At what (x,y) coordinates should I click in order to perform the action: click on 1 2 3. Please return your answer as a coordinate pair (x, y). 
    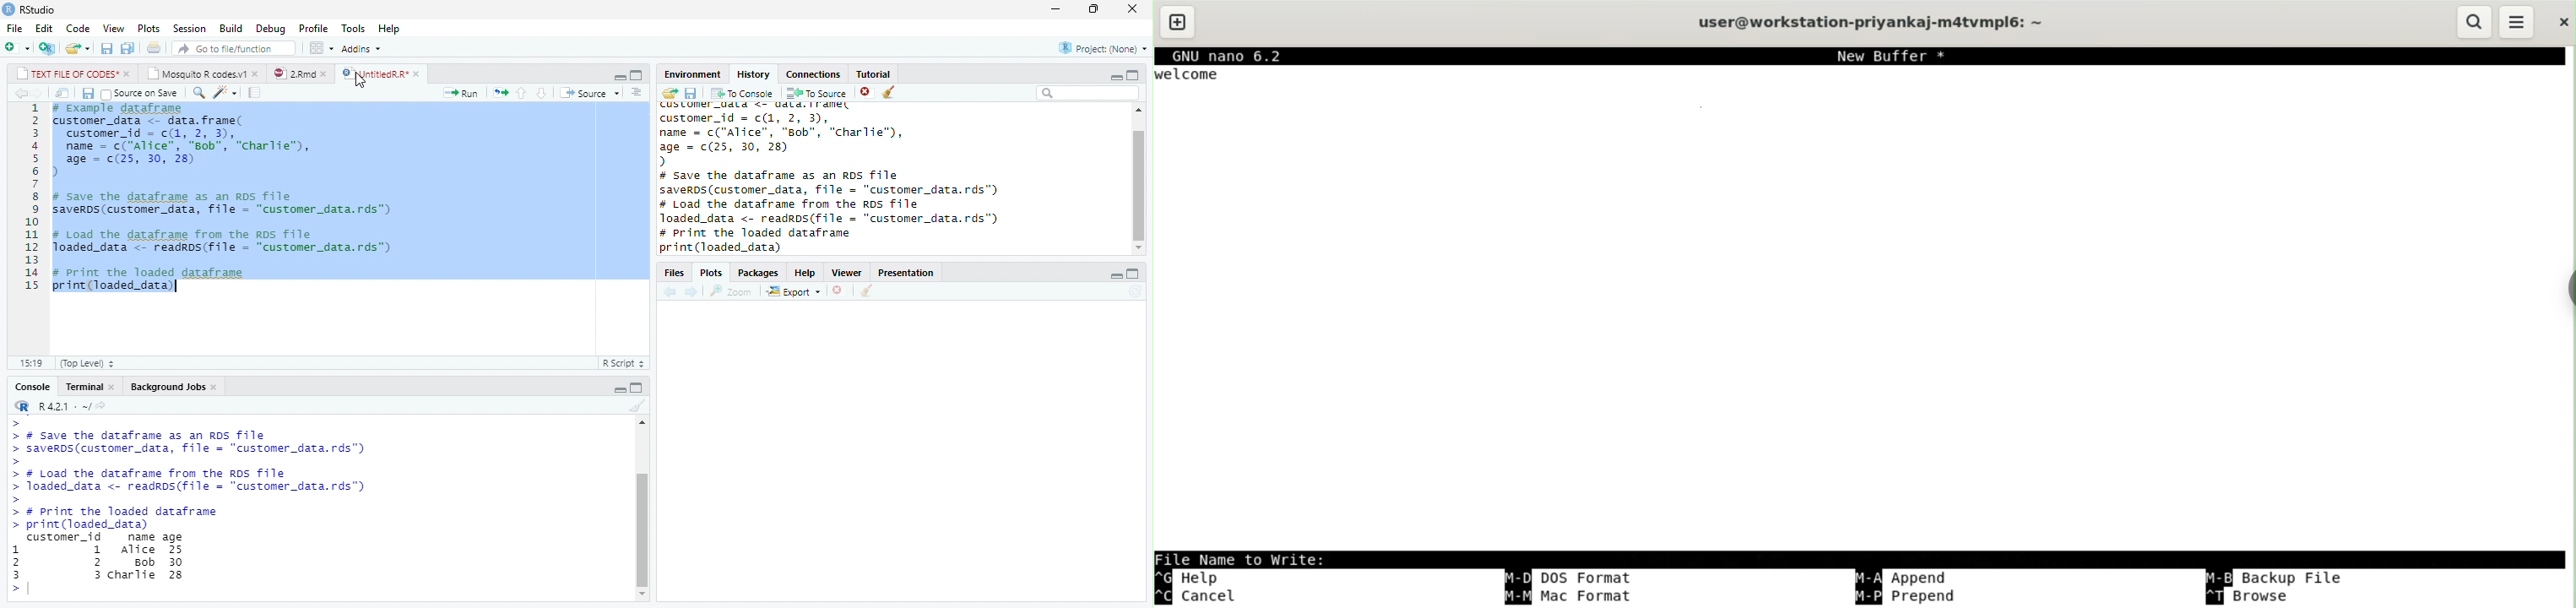
    Looking at the image, I should click on (95, 563).